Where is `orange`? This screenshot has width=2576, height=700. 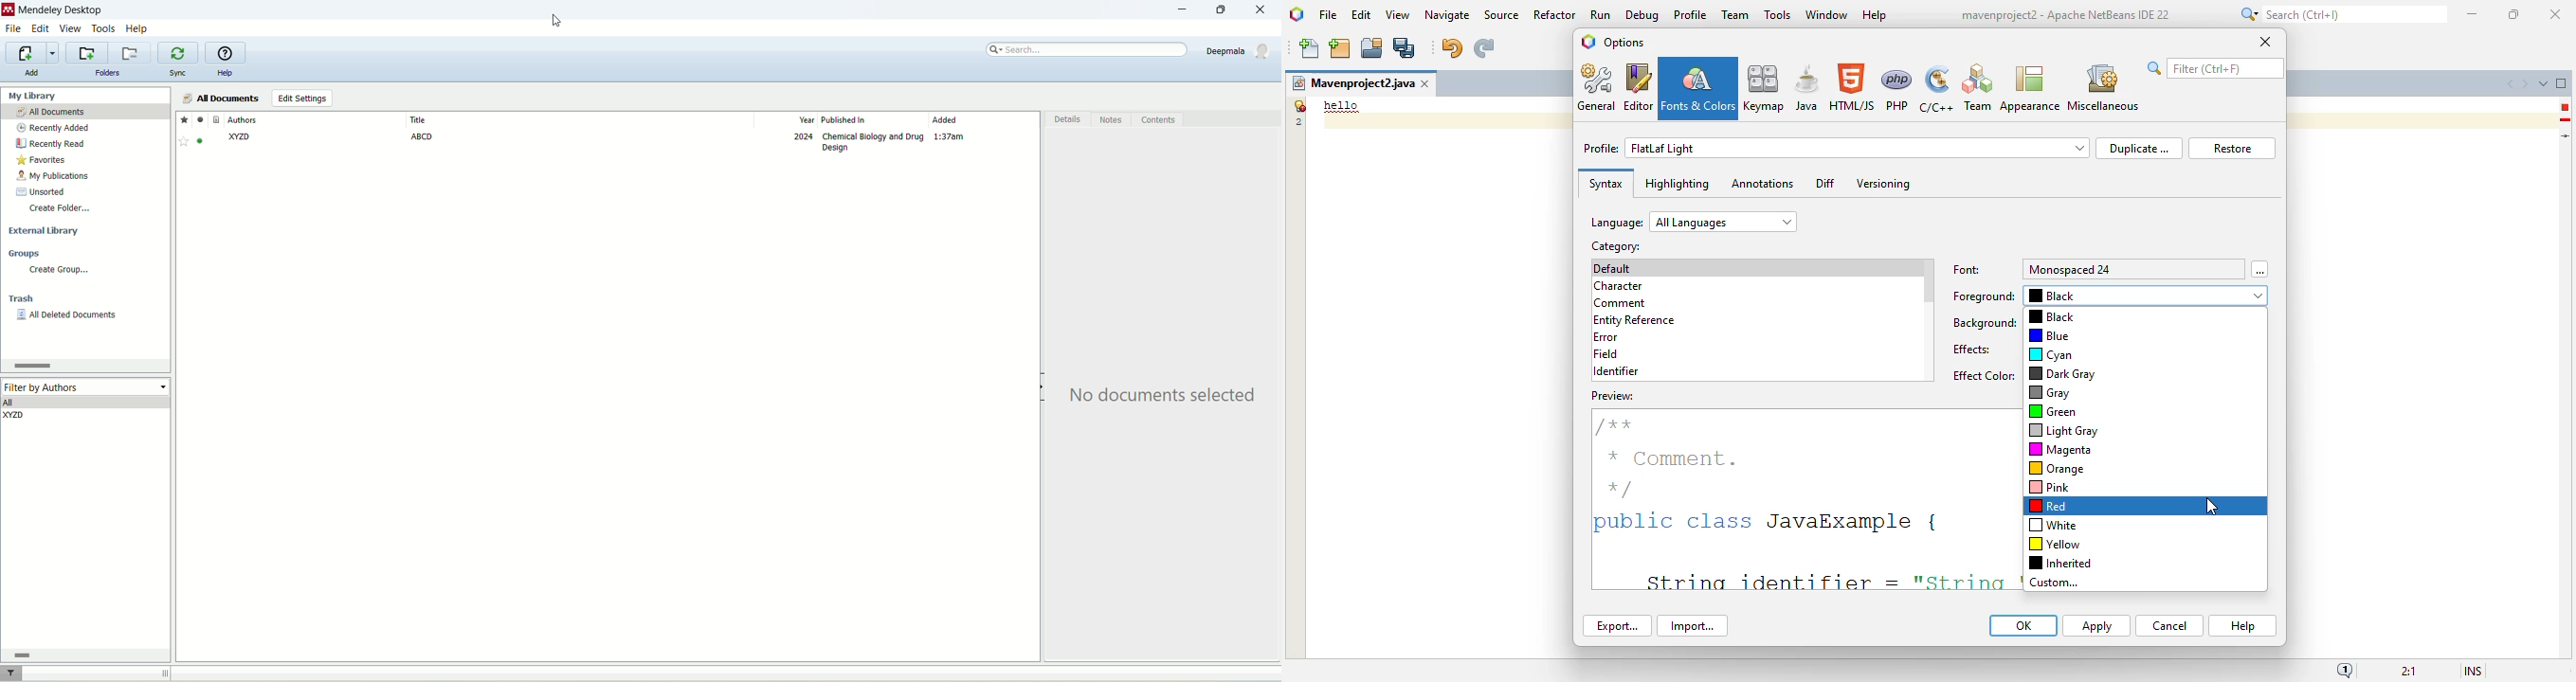
orange is located at coordinates (2057, 468).